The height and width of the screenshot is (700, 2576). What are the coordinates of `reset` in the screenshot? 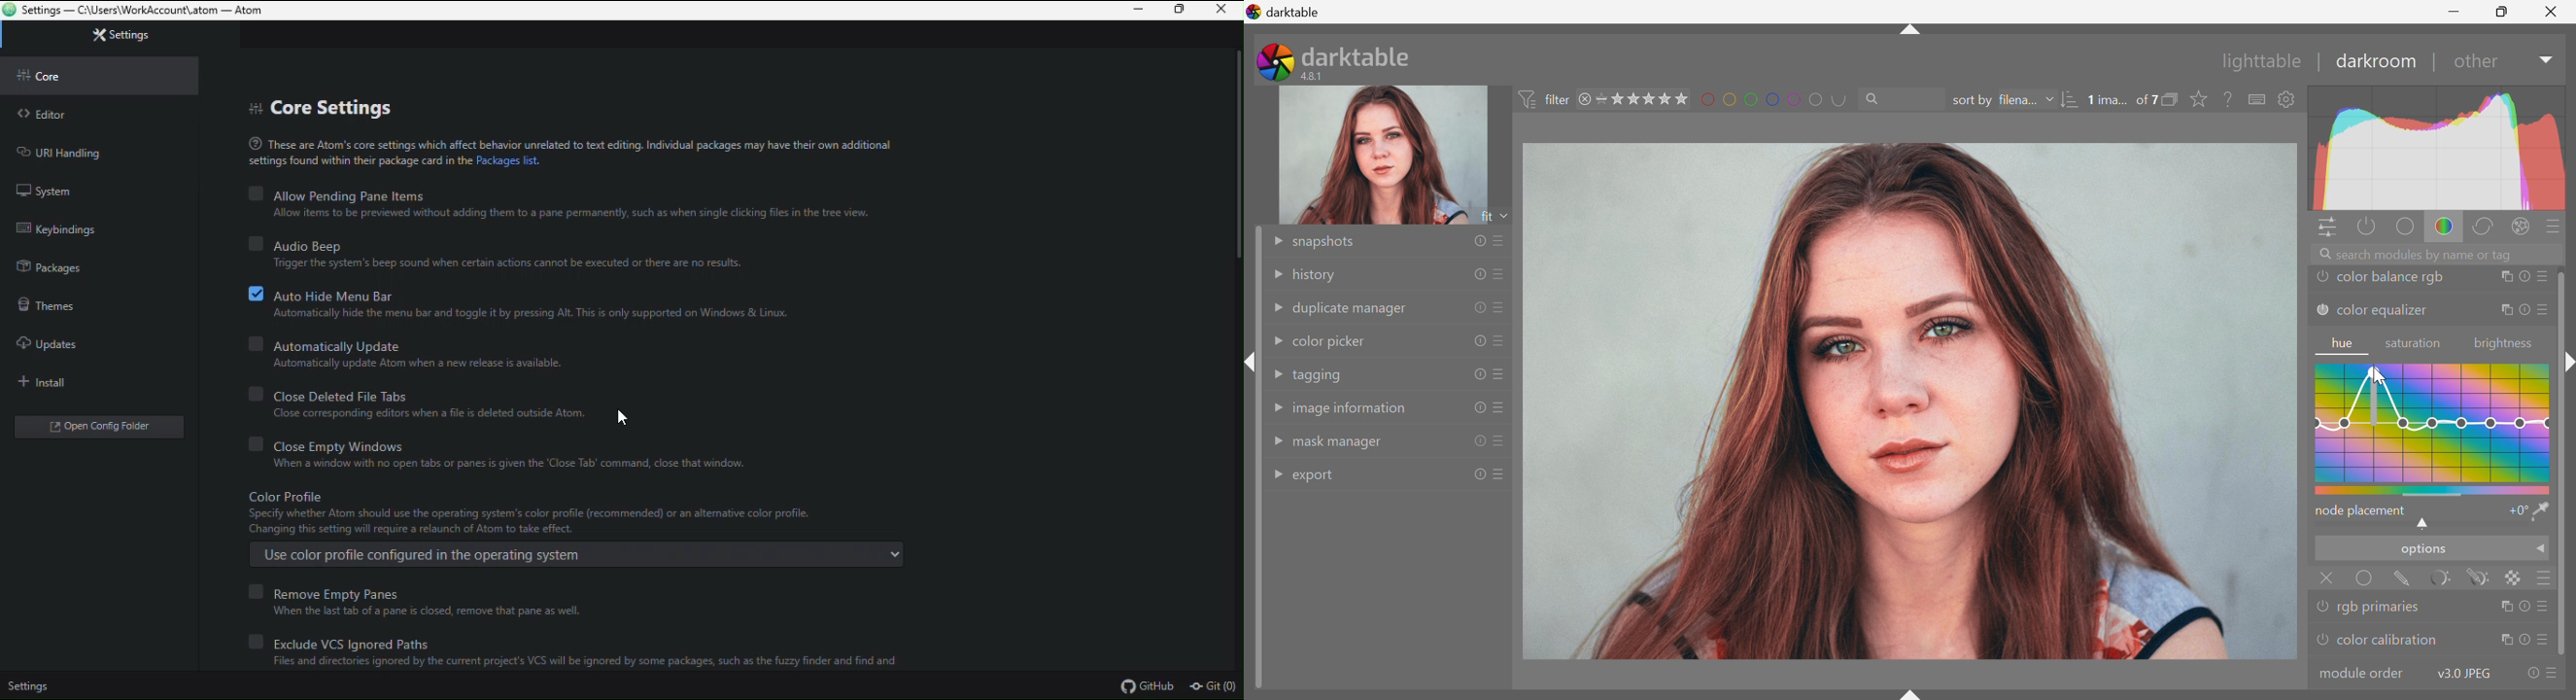 It's located at (1476, 341).